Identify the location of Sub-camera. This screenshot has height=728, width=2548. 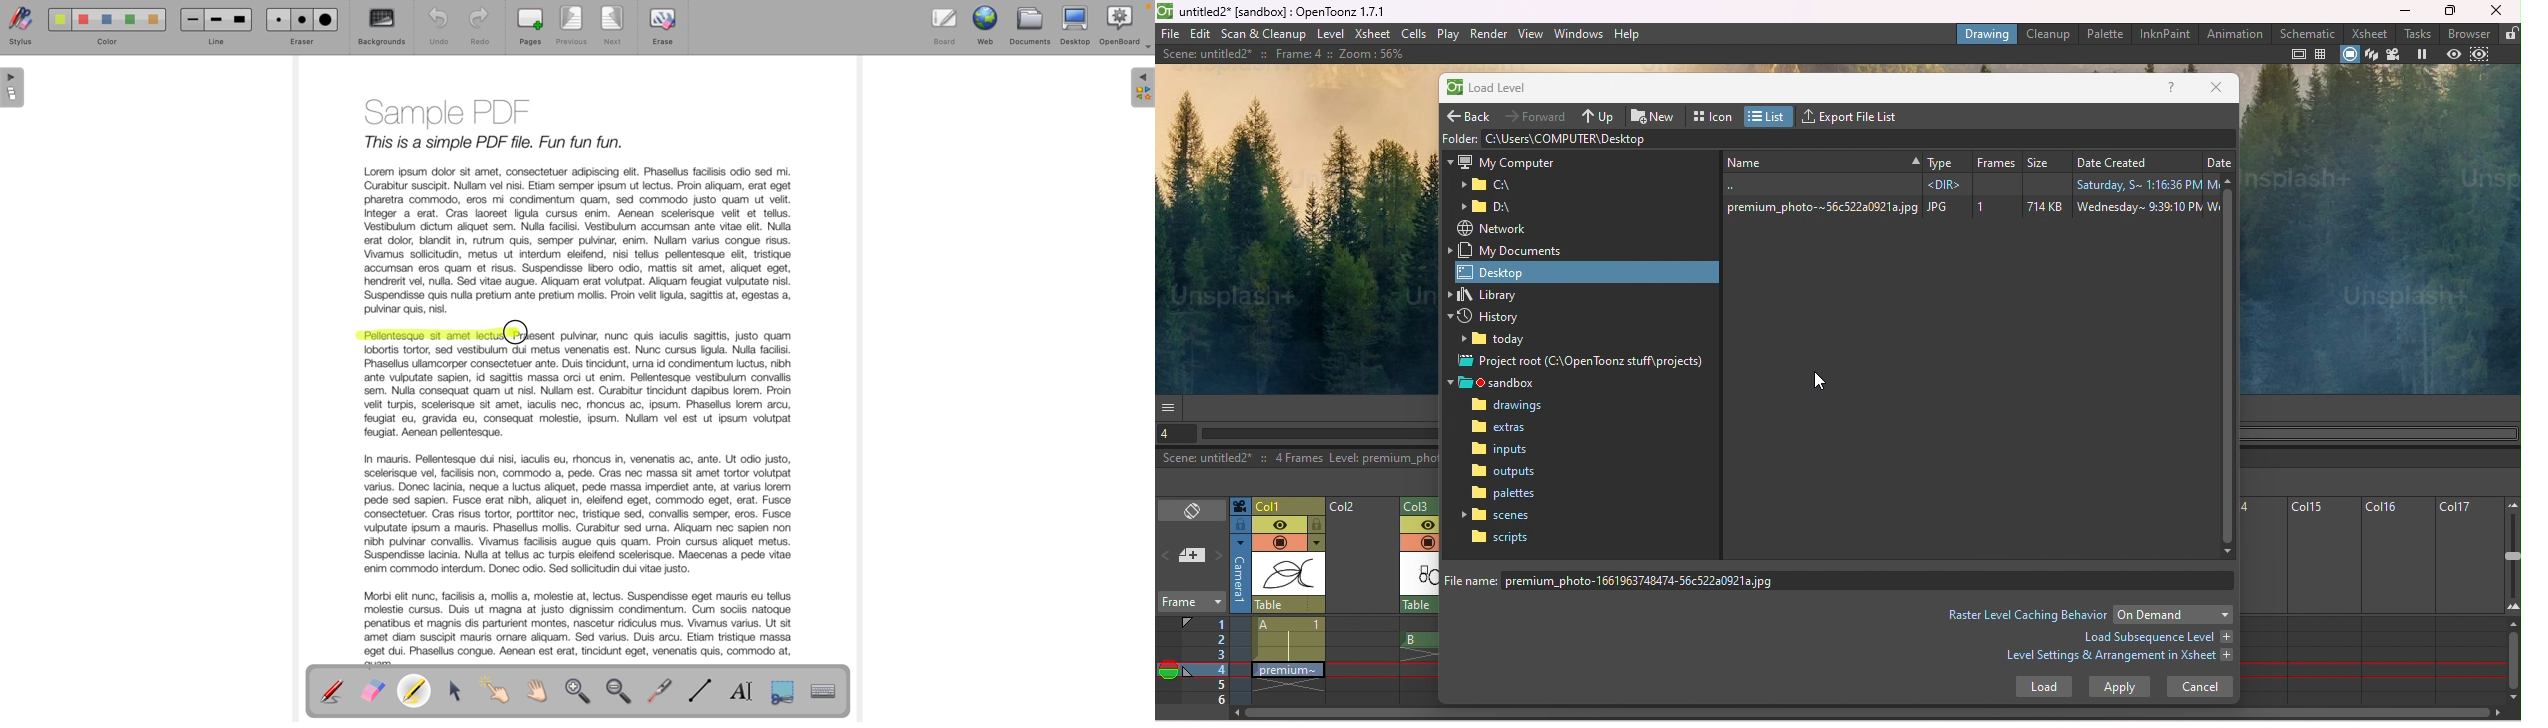
(2482, 55).